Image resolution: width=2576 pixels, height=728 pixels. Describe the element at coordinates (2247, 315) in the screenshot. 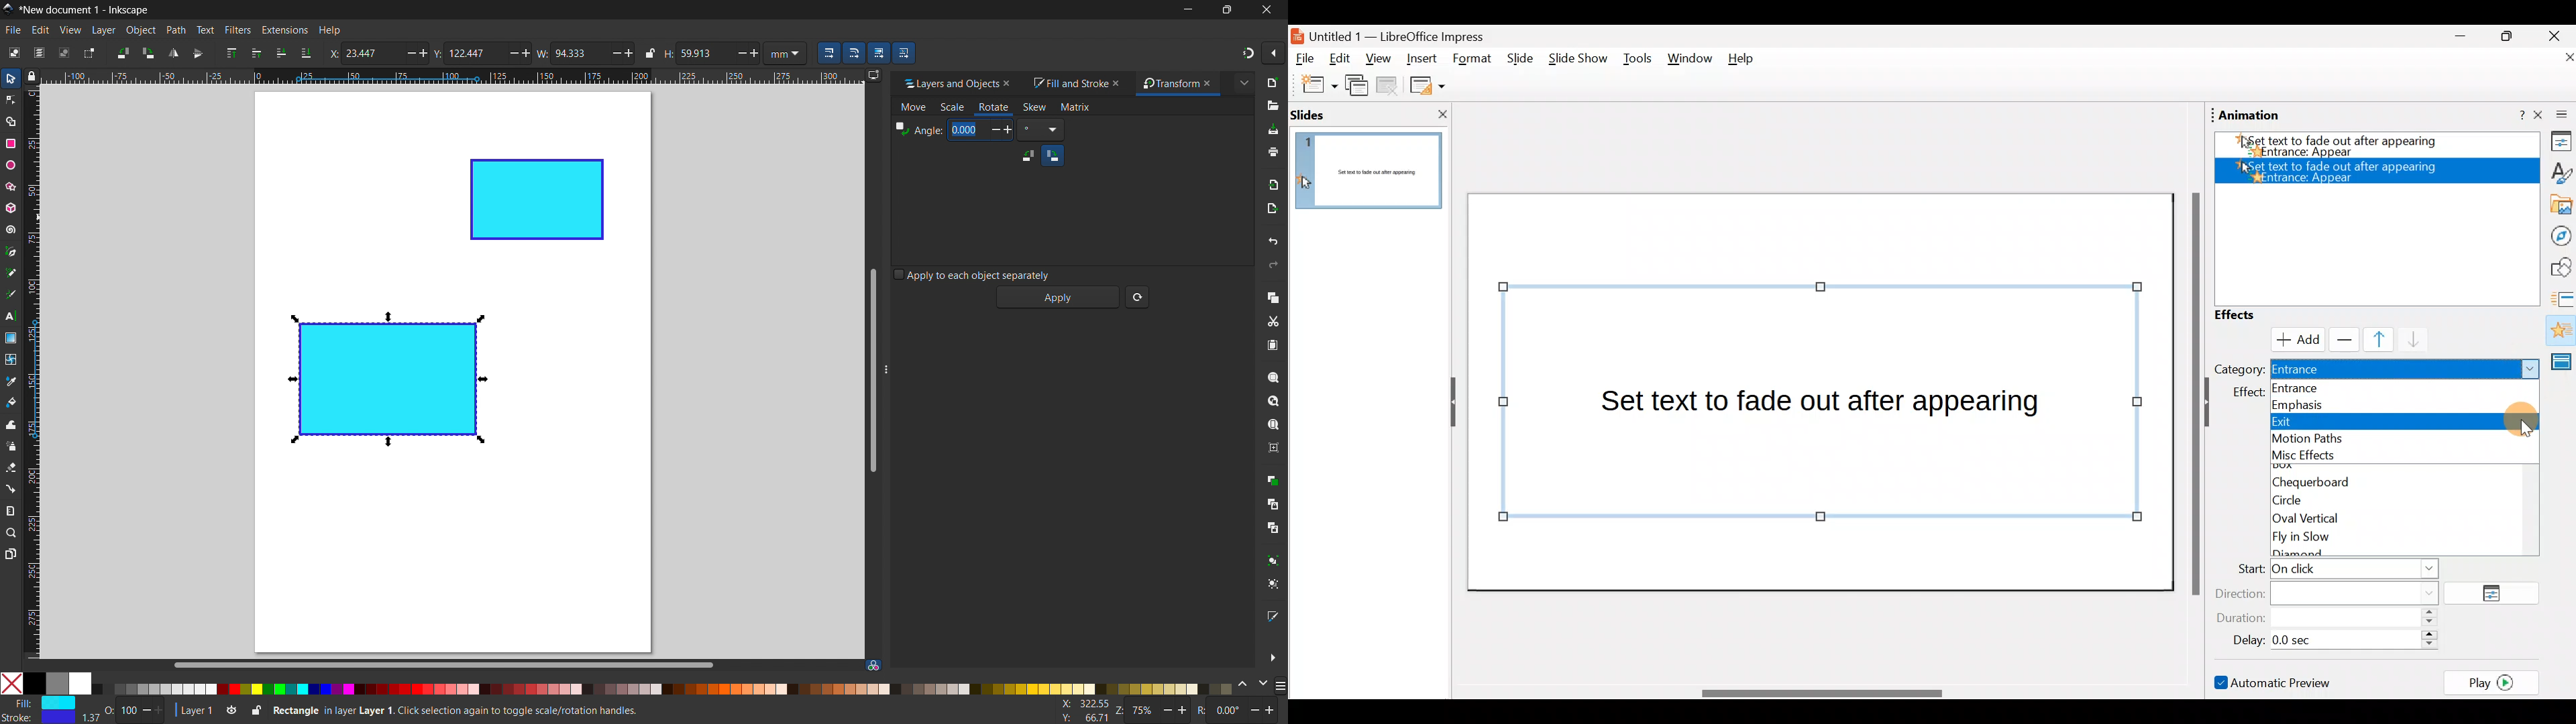

I see `Effects` at that location.